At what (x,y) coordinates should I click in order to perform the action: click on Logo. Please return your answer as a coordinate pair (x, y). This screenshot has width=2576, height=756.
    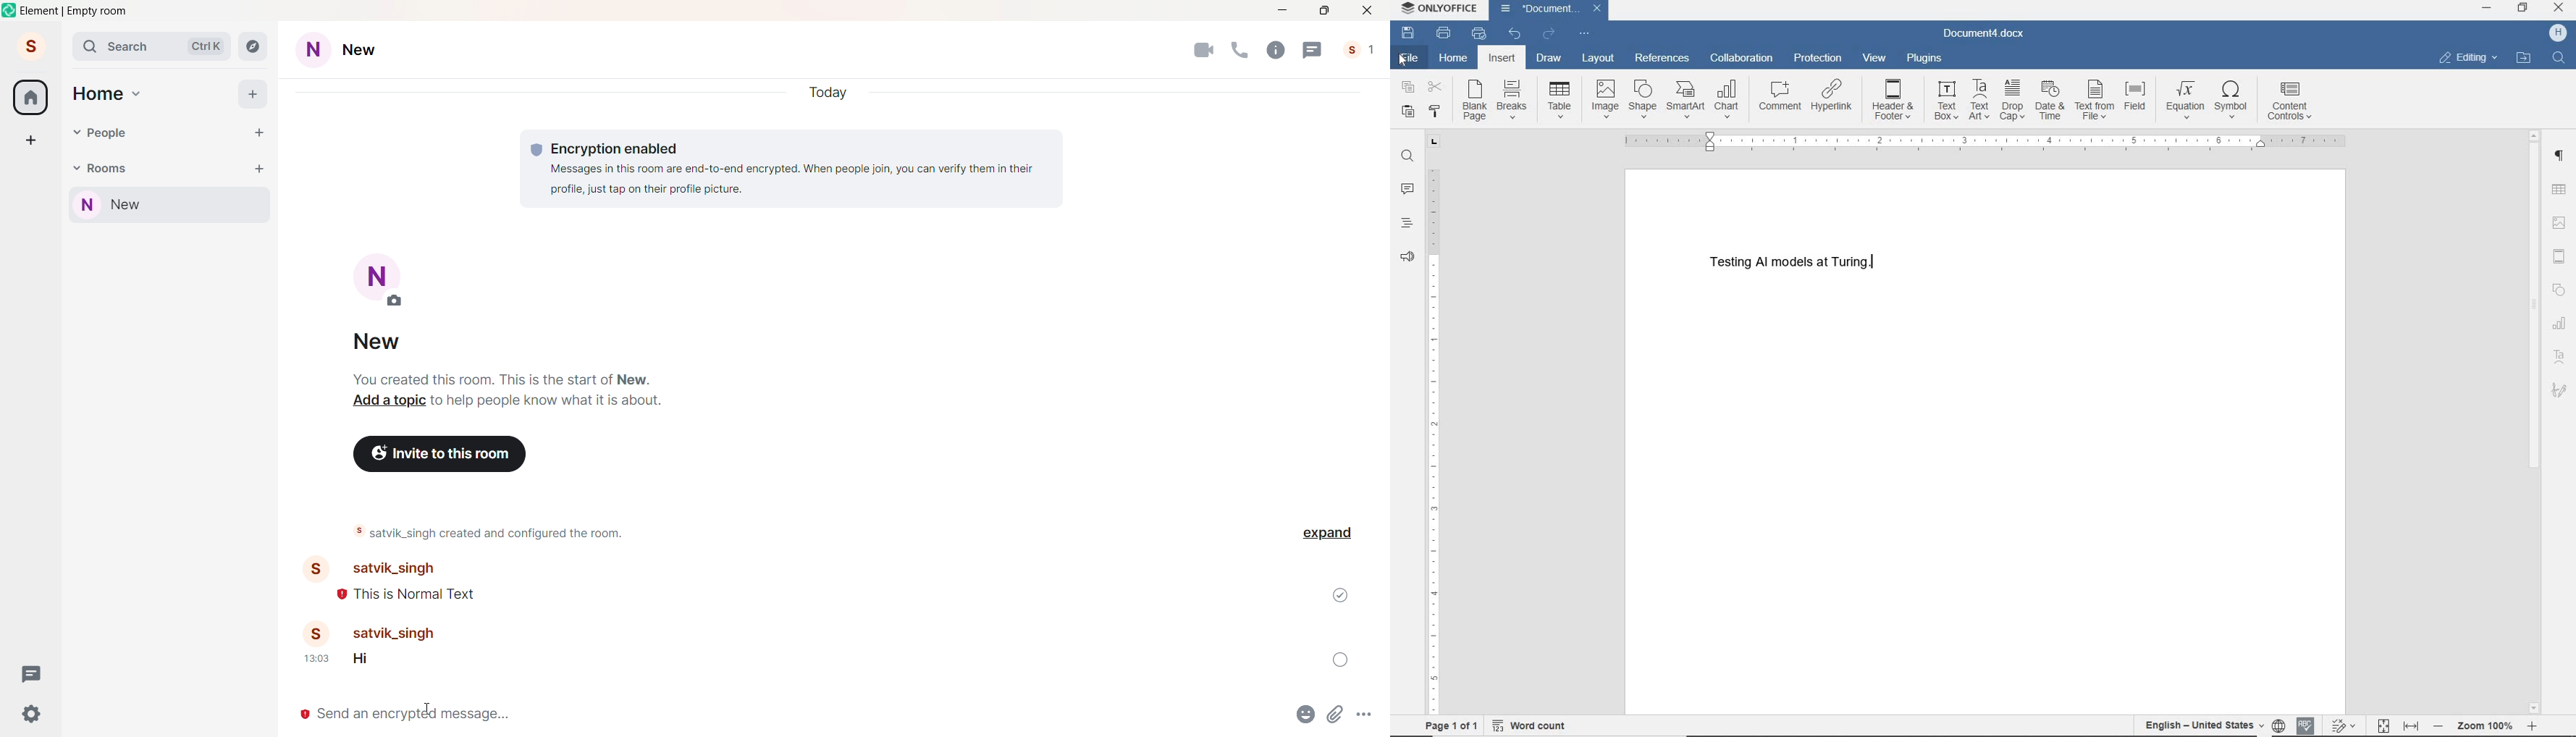
    Looking at the image, I should click on (10, 10).